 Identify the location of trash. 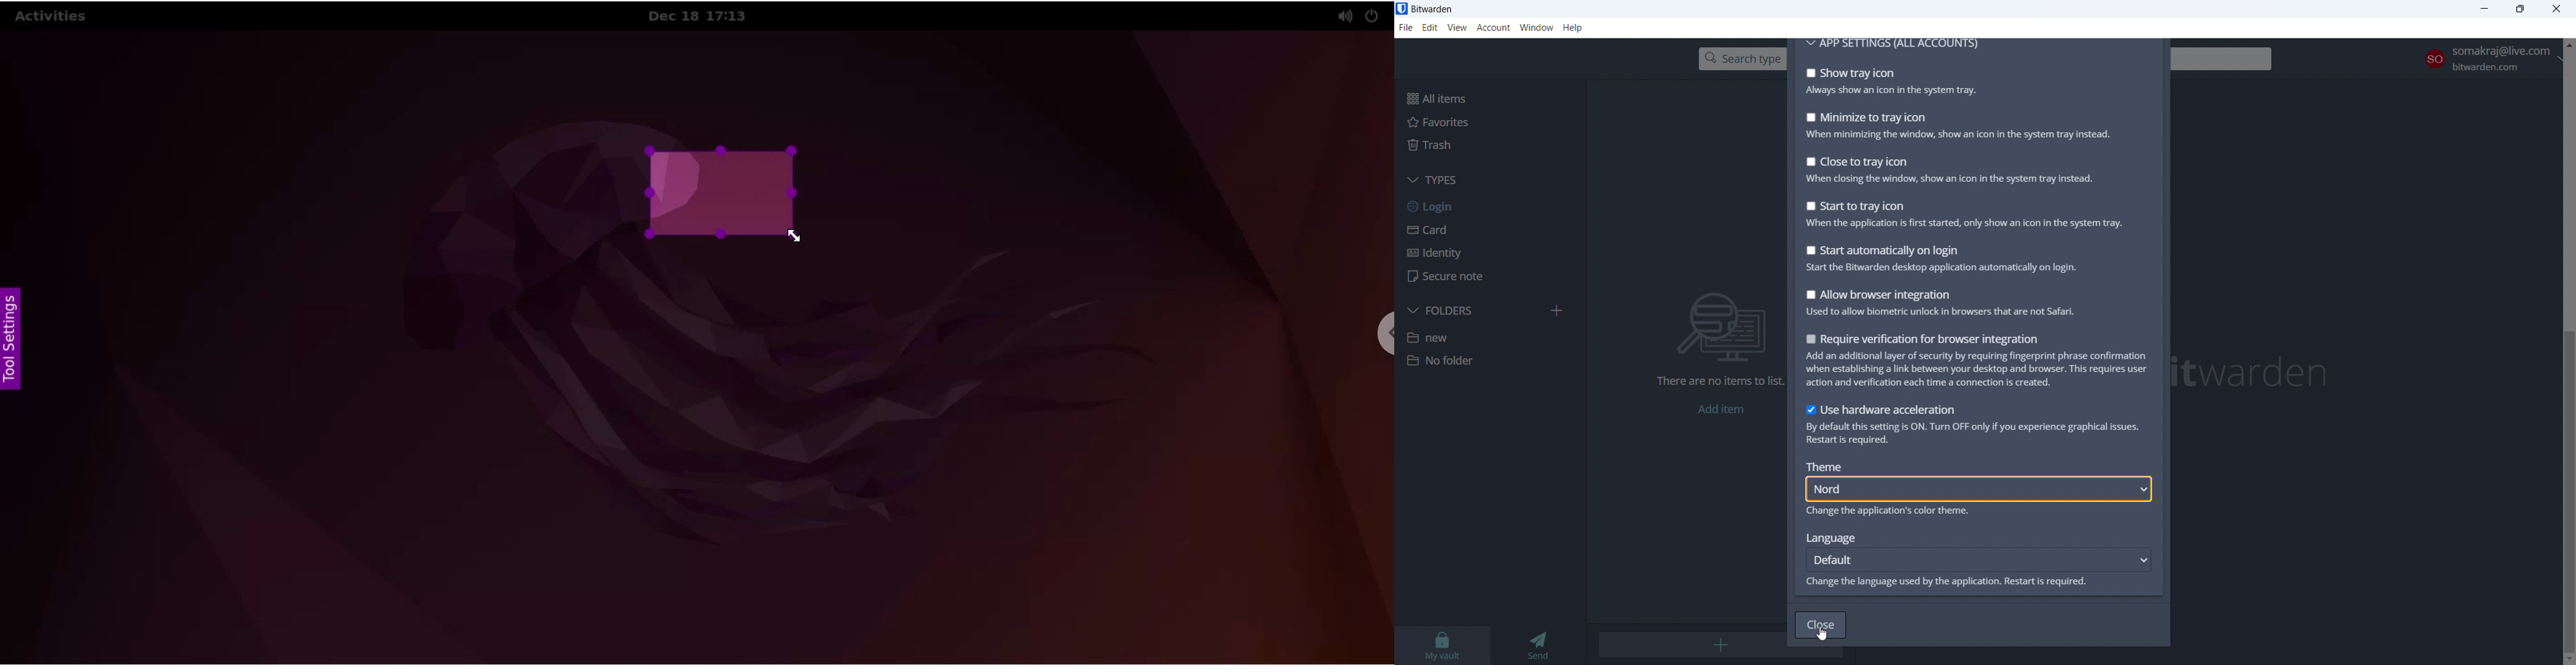
(1488, 145).